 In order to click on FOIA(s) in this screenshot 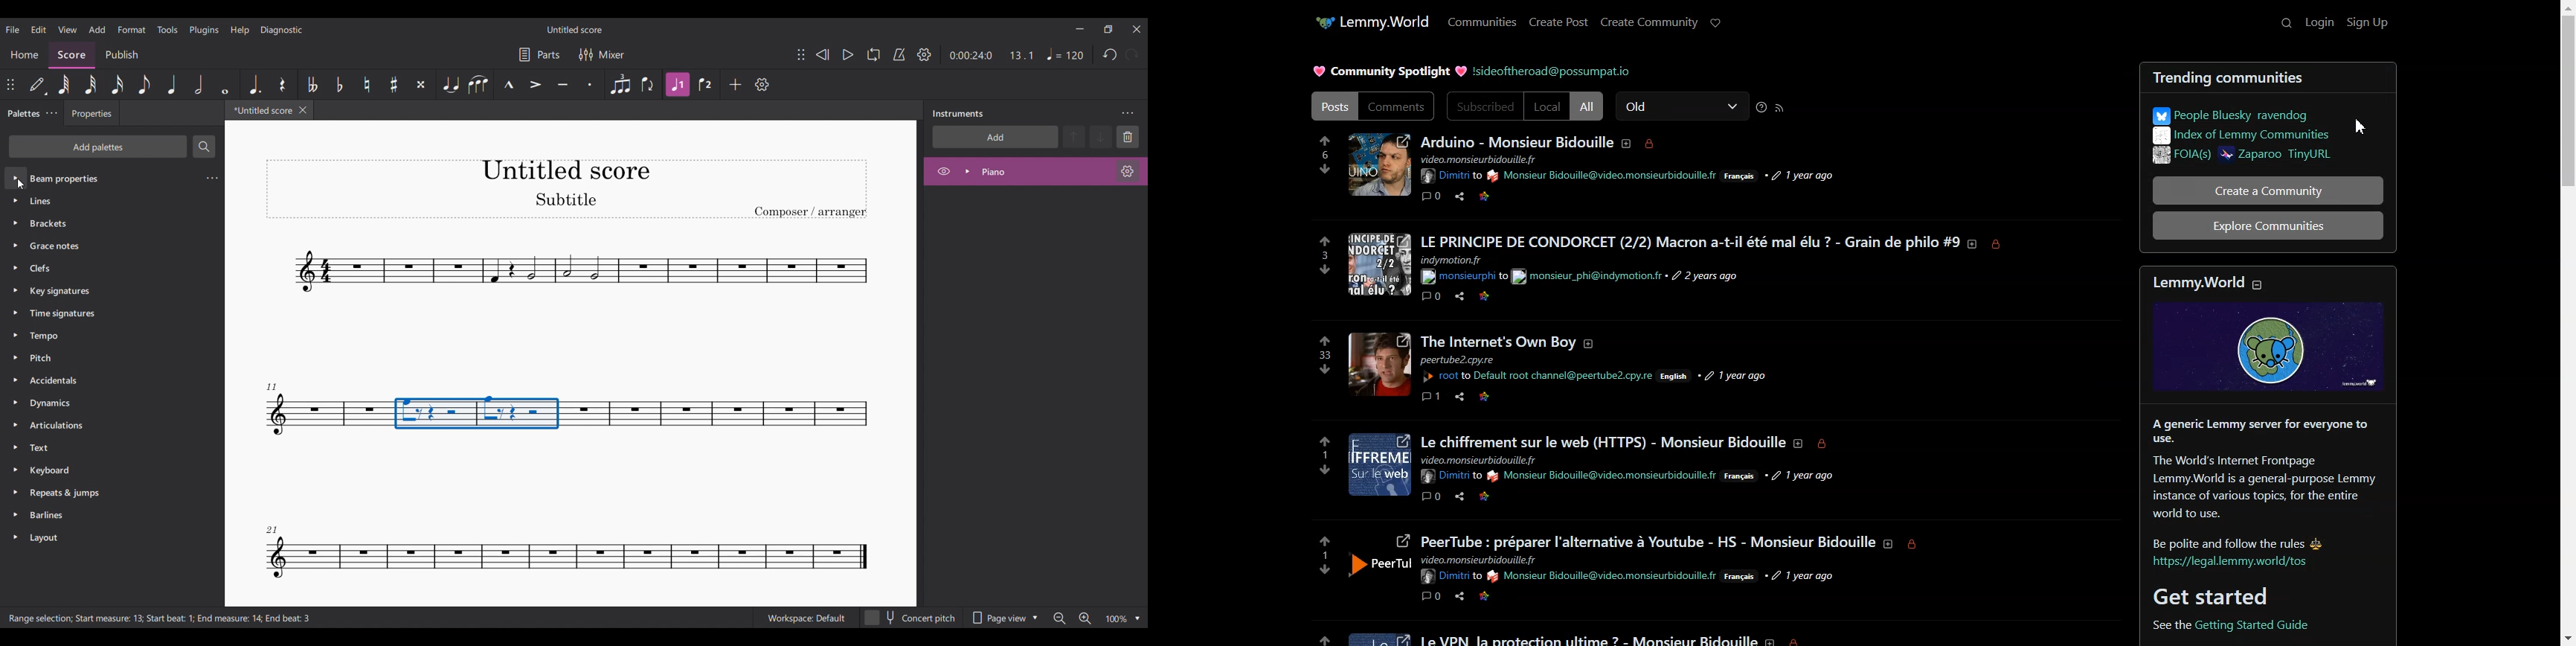, I will do `click(2181, 156)`.